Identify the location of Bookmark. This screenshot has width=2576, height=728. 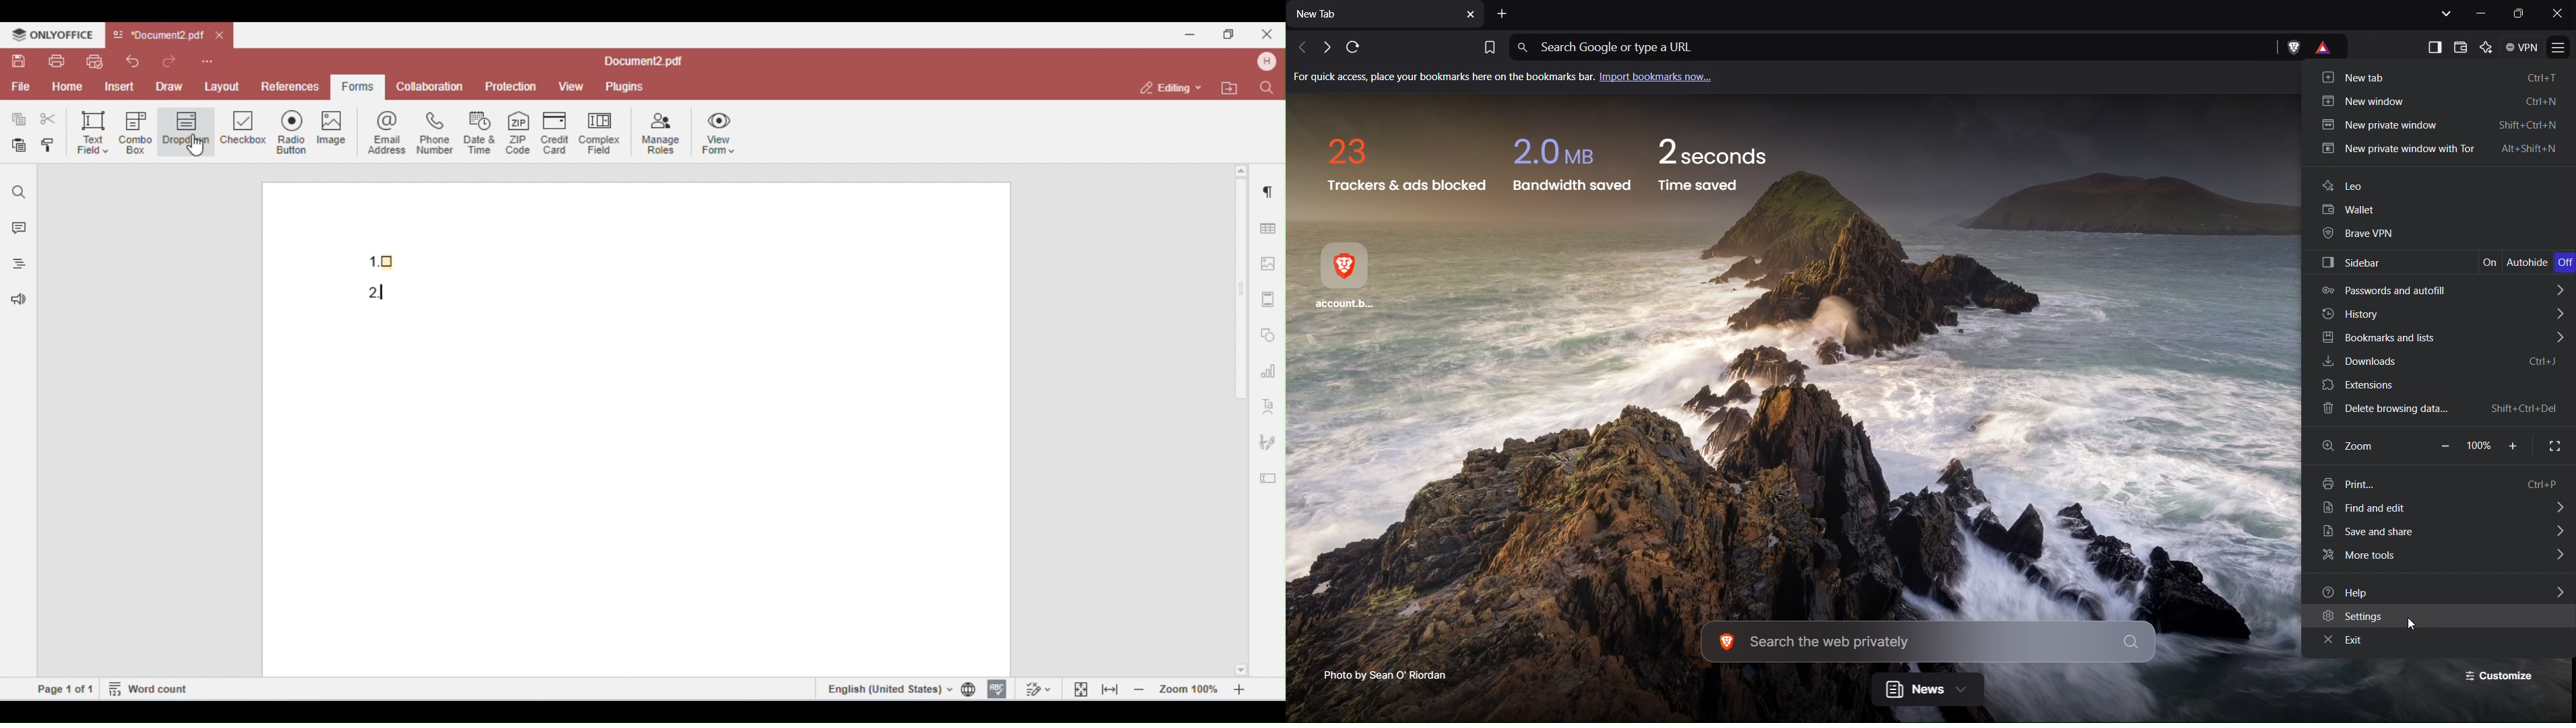
(1488, 46).